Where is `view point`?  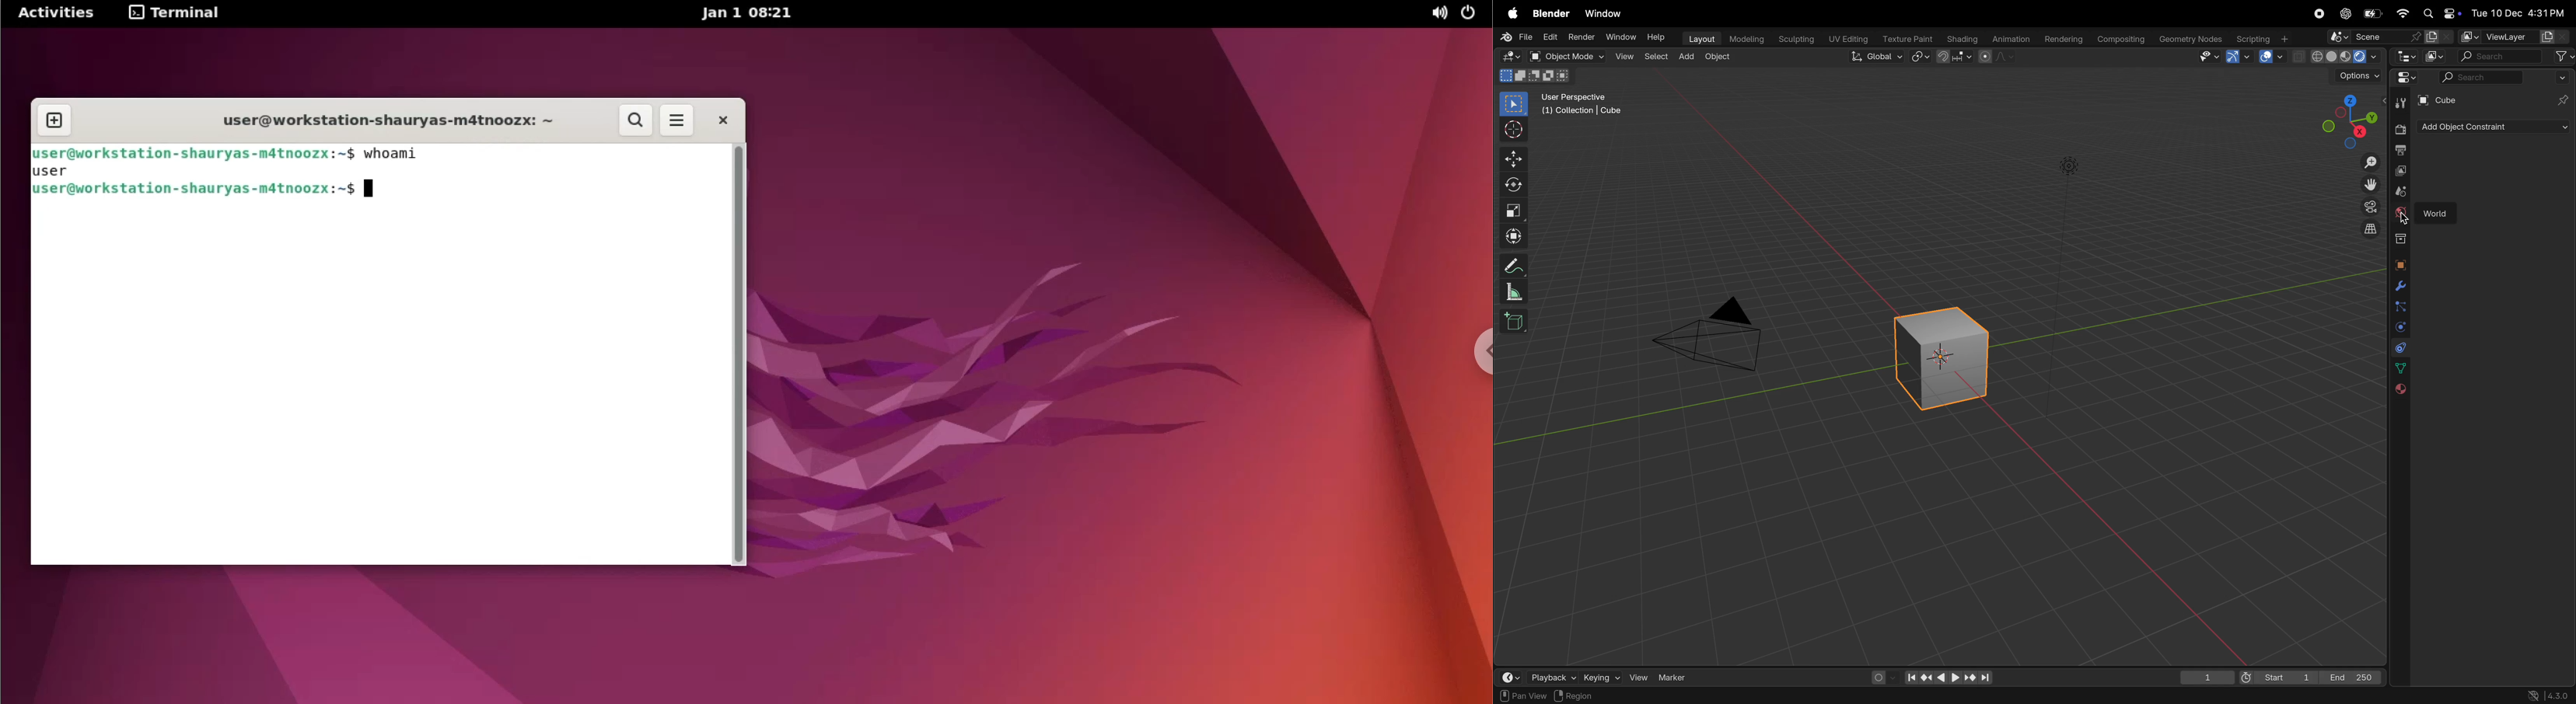
view point is located at coordinates (2348, 120).